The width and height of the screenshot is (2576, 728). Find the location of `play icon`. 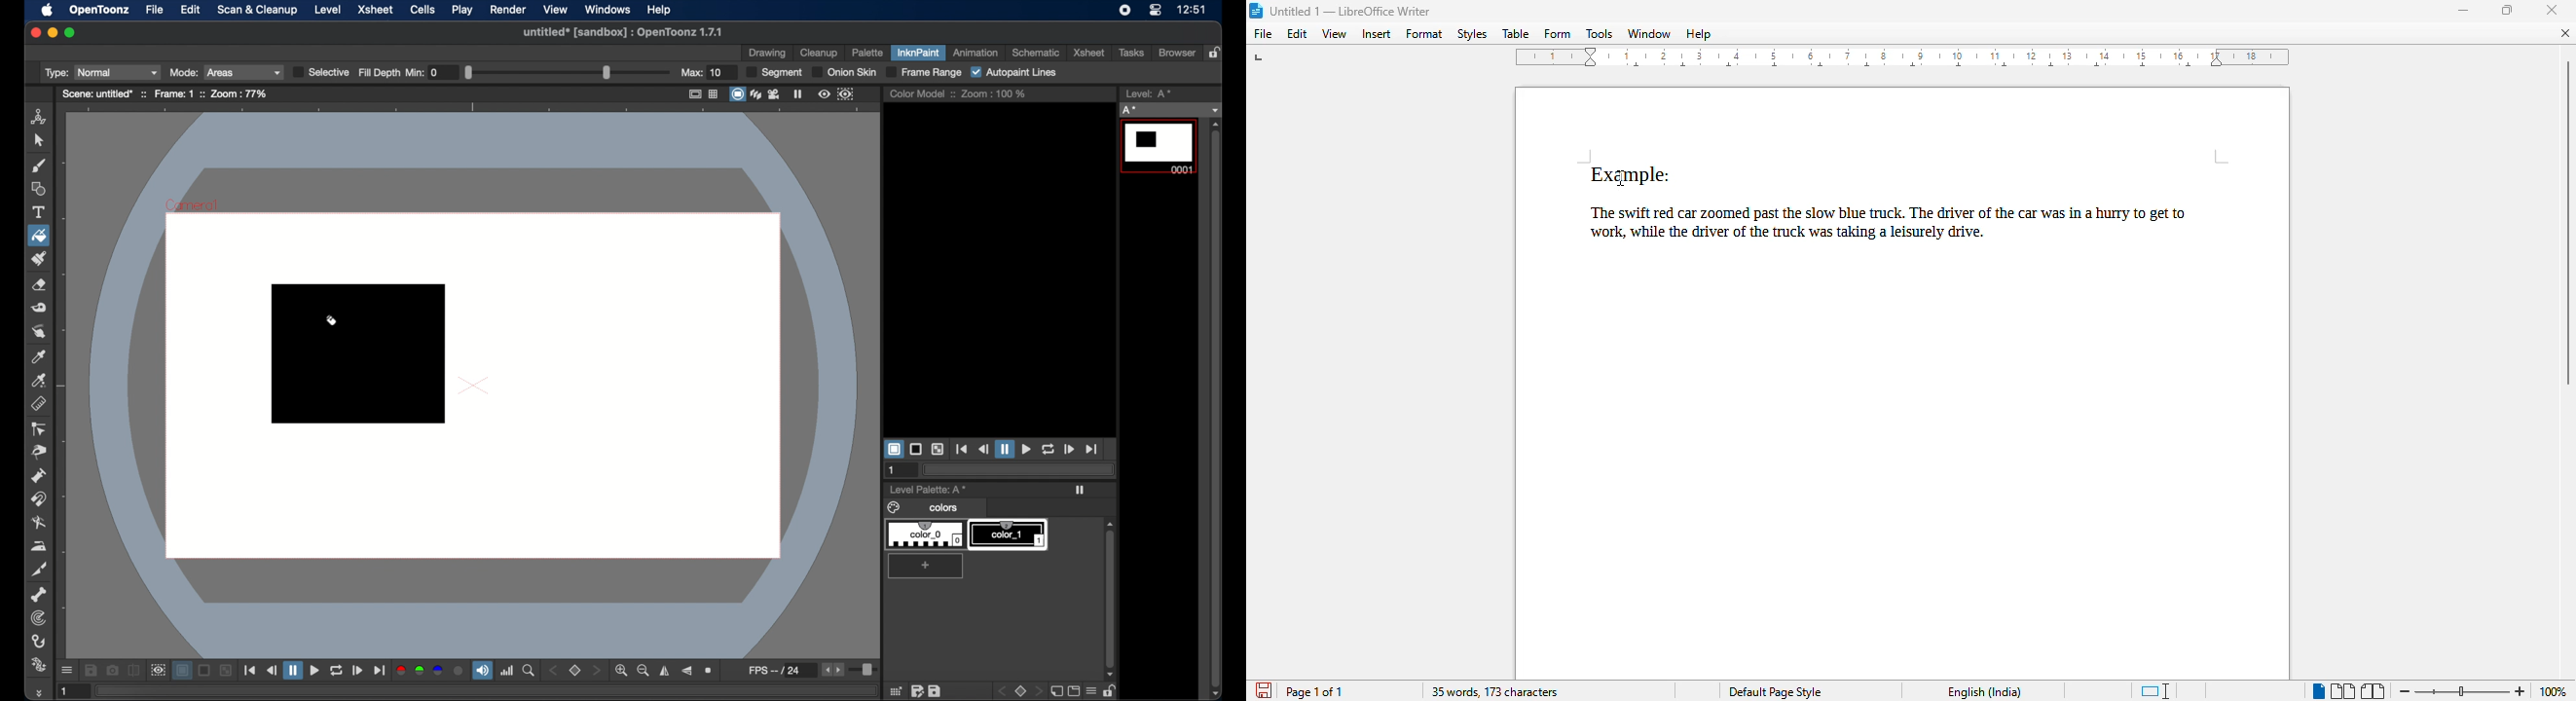

play icon is located at coordinates (1079, 490).